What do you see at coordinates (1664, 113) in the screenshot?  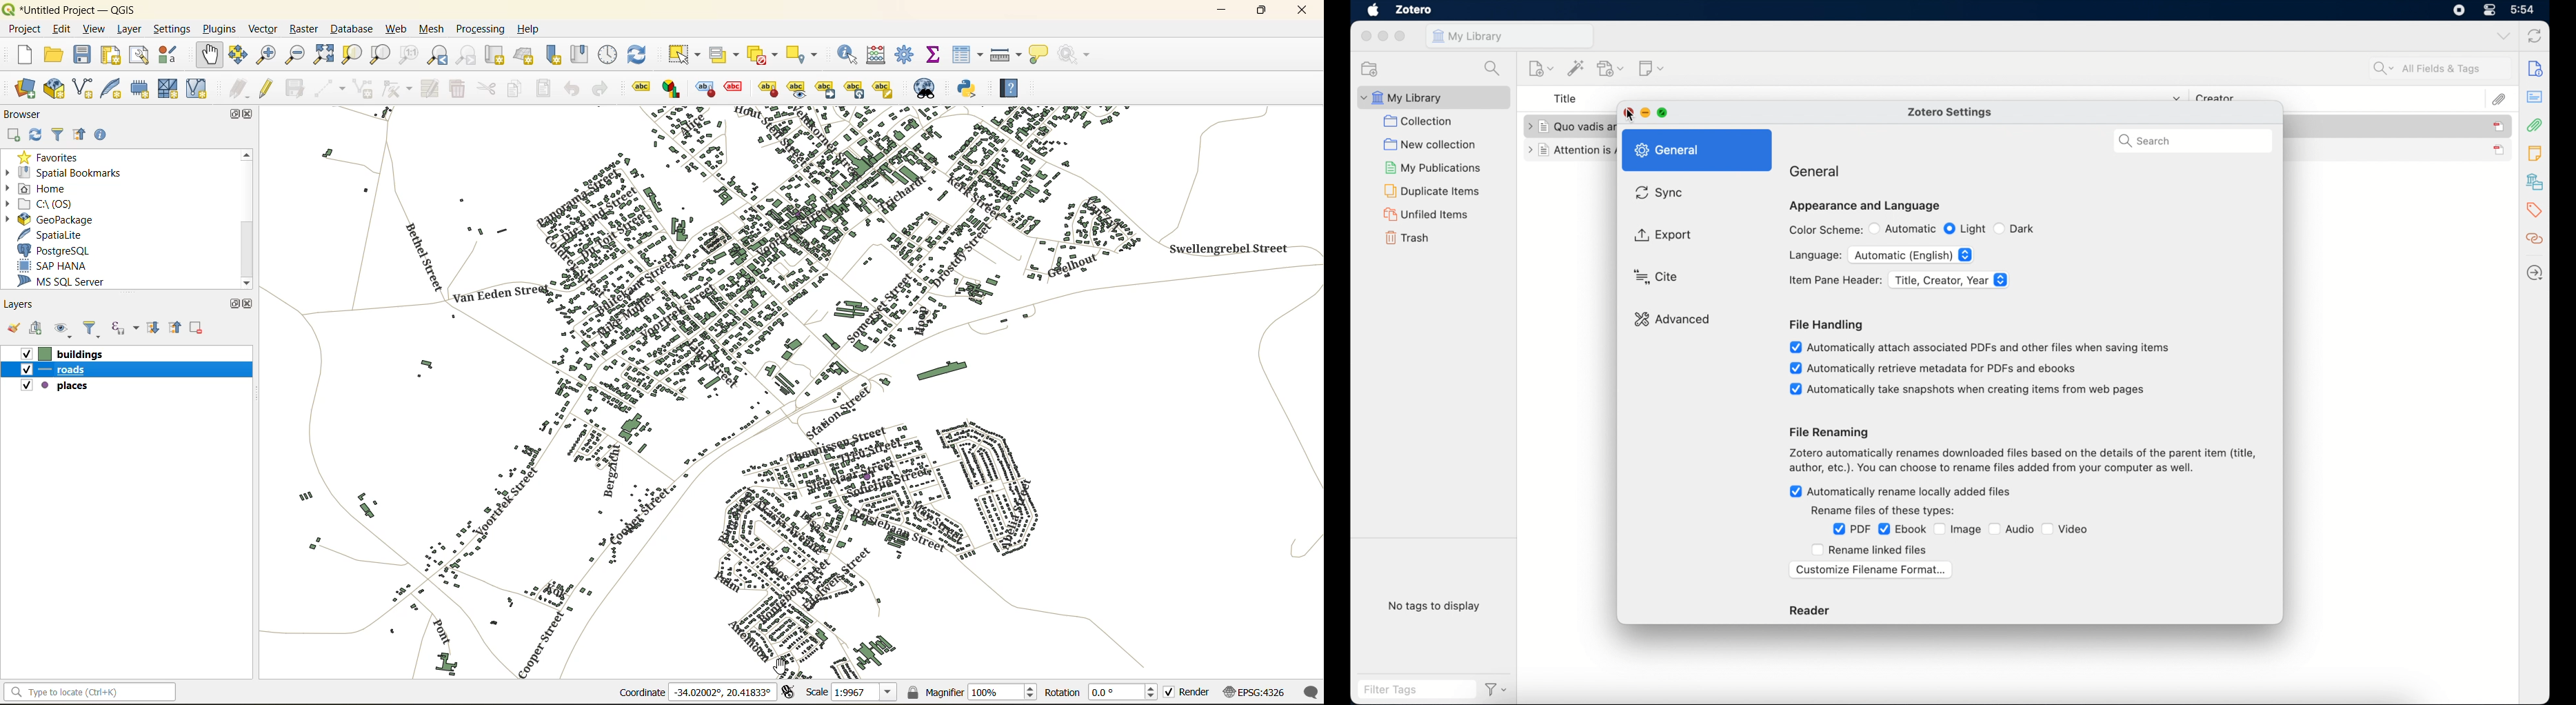 I see `maximize` at bounding box center [1664, 113].